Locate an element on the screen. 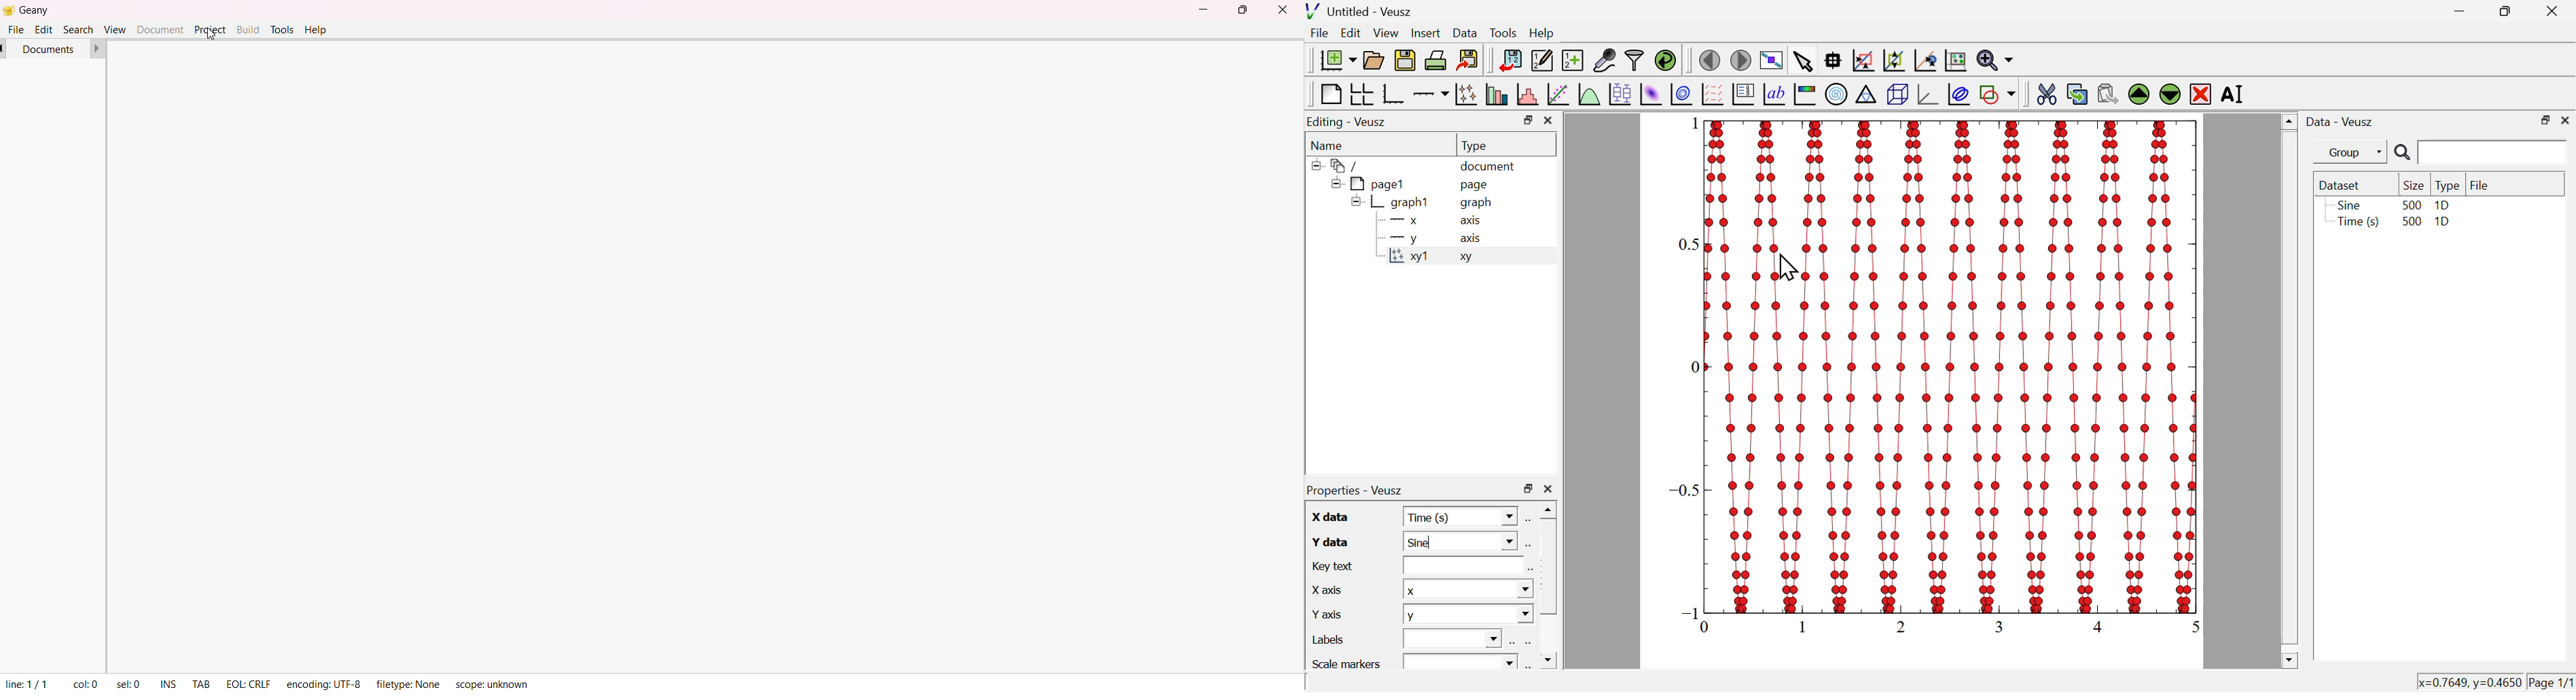 This screenshot has height=700, width=2576. scrollbar is located at coordinates (1549, 586).